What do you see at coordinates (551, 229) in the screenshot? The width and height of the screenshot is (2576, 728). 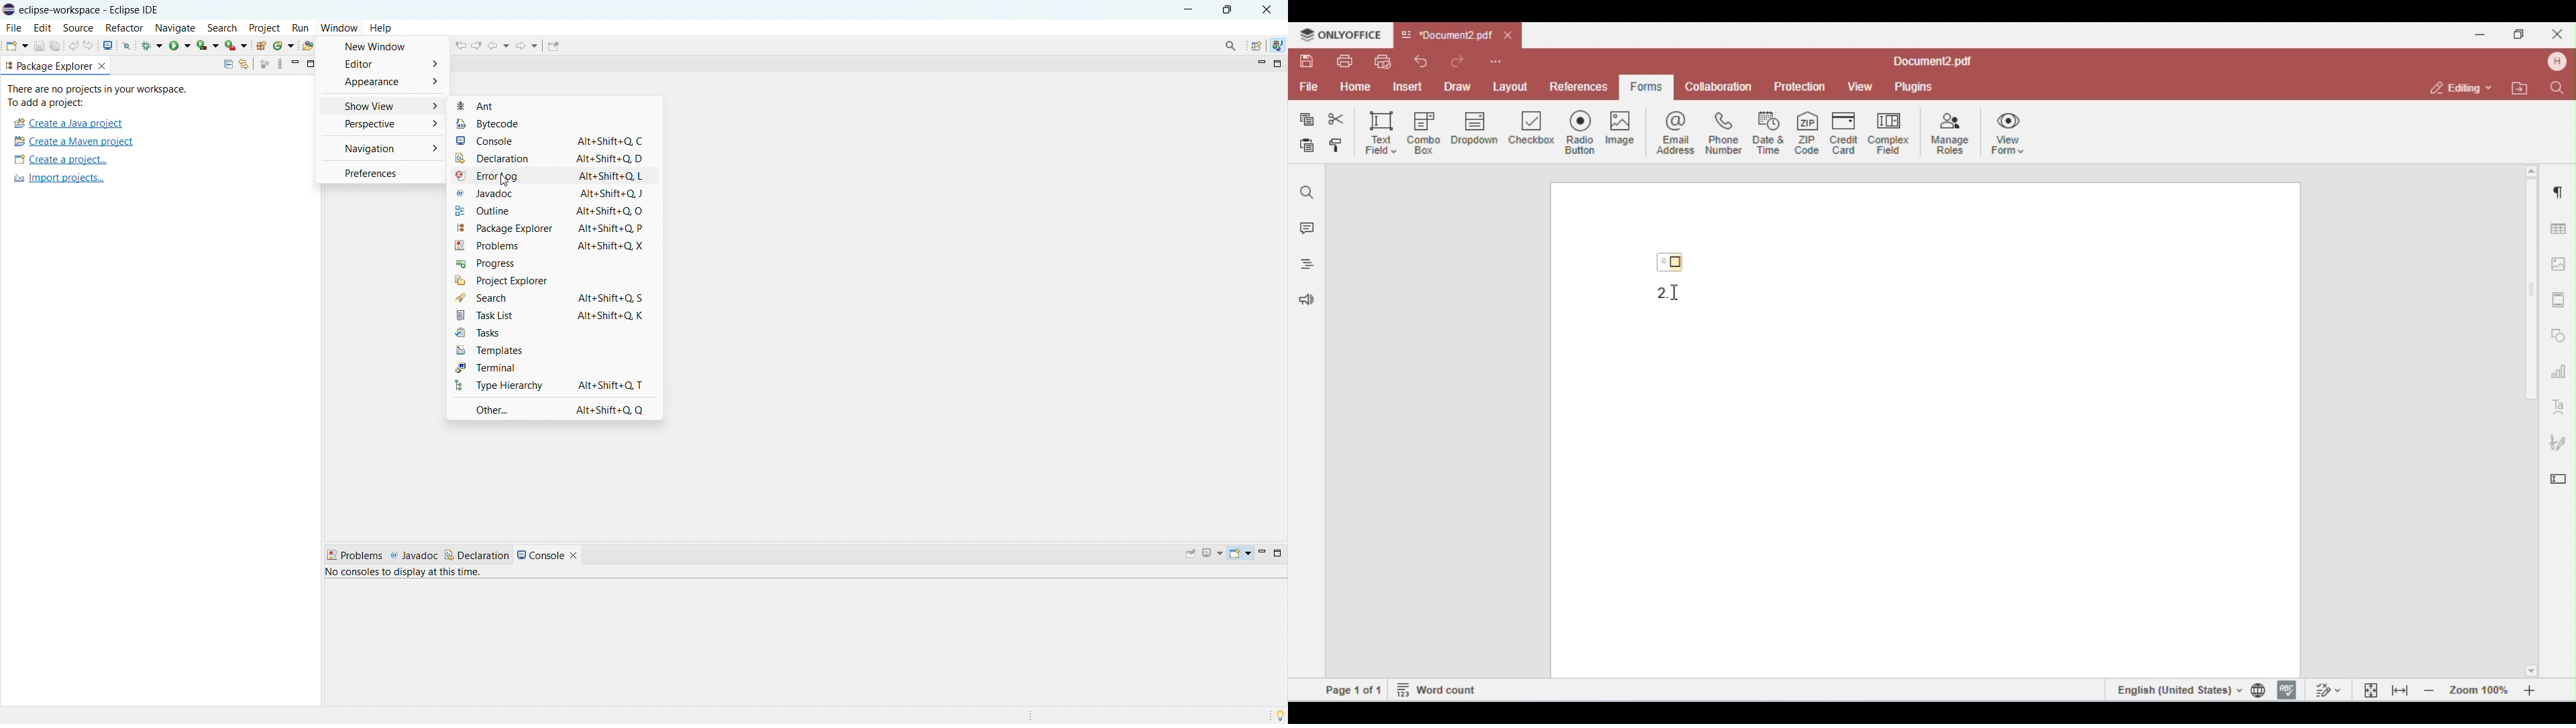 I see `` at bounding box center [551, 229].